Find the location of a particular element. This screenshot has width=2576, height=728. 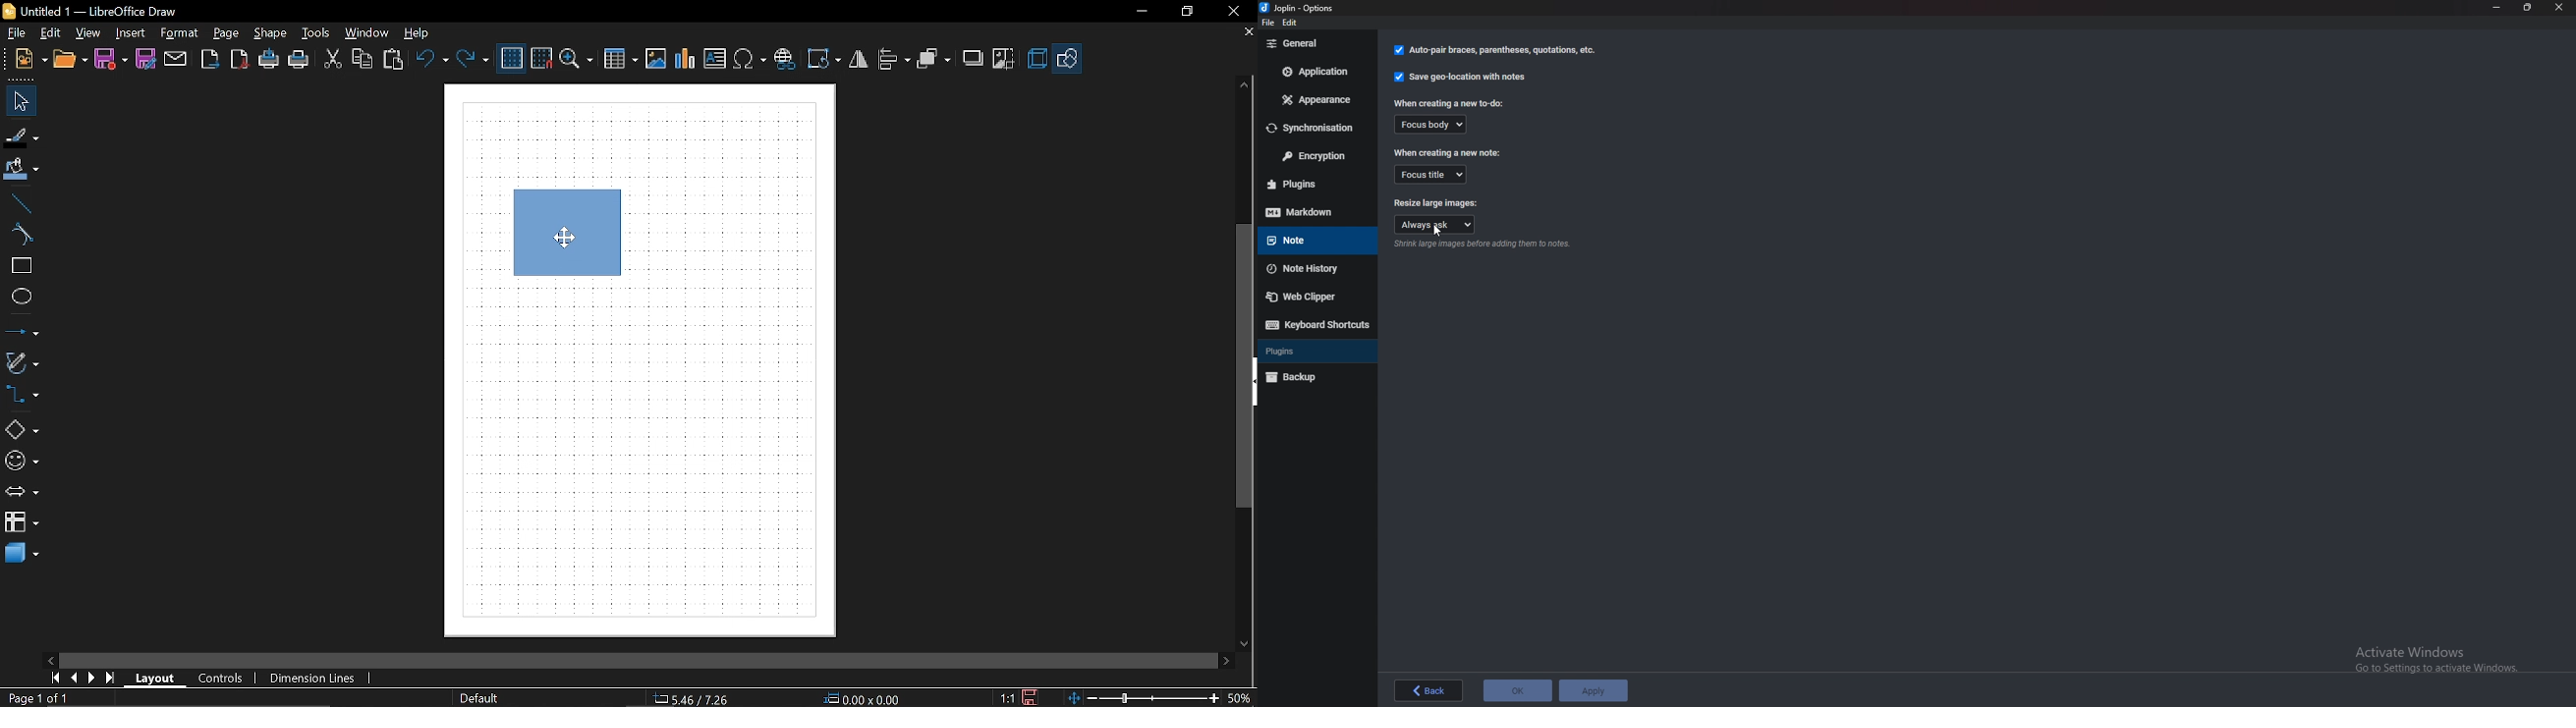

Mark down is located at coordinates (1316, 211).